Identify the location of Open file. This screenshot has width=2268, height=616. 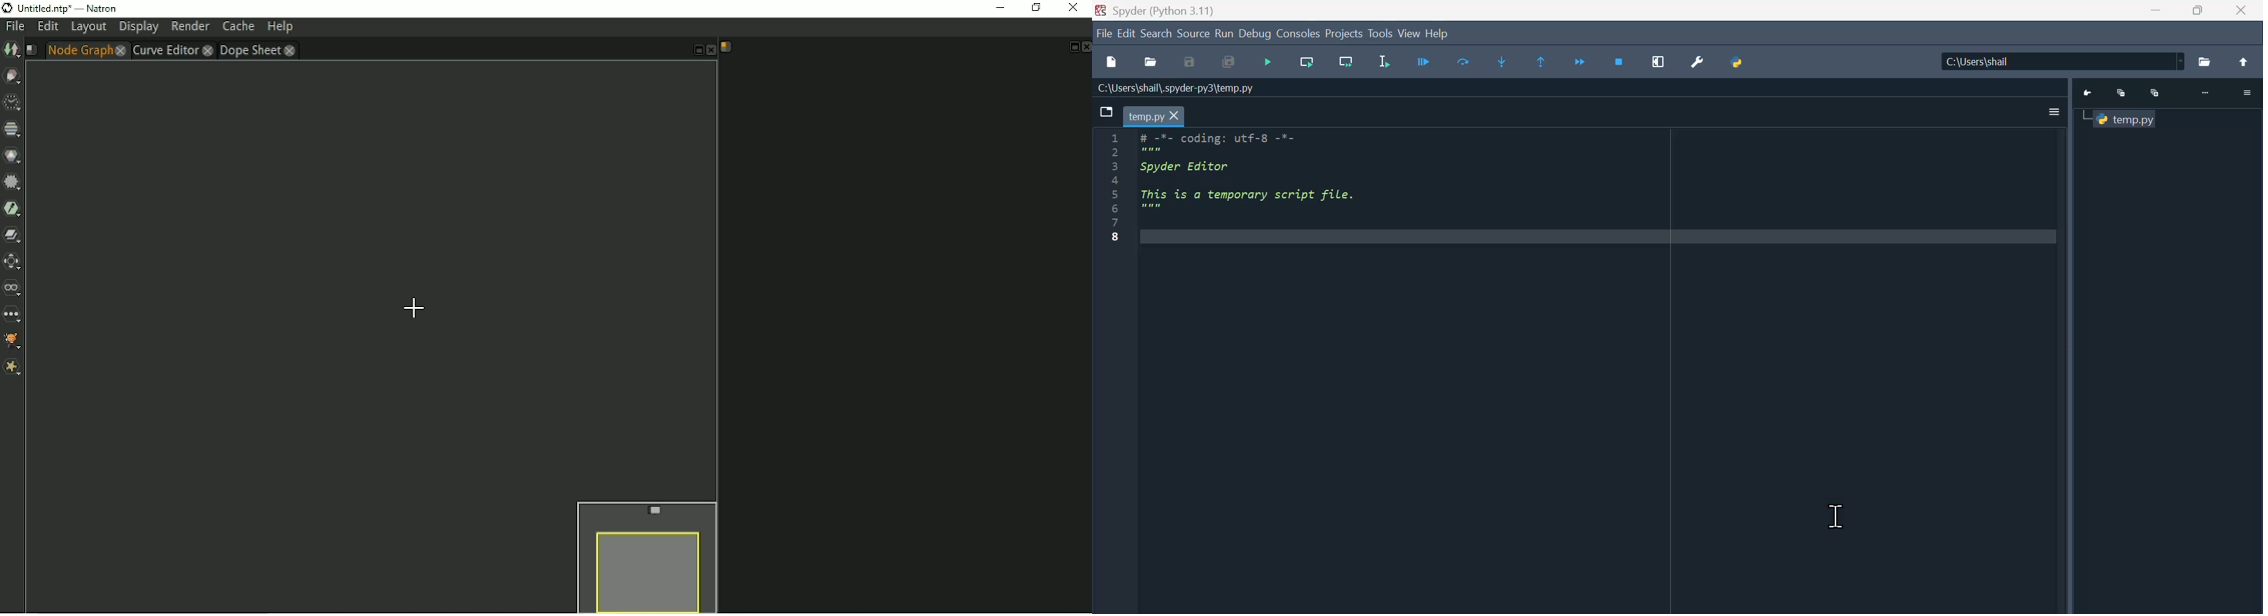
(1151, 62).